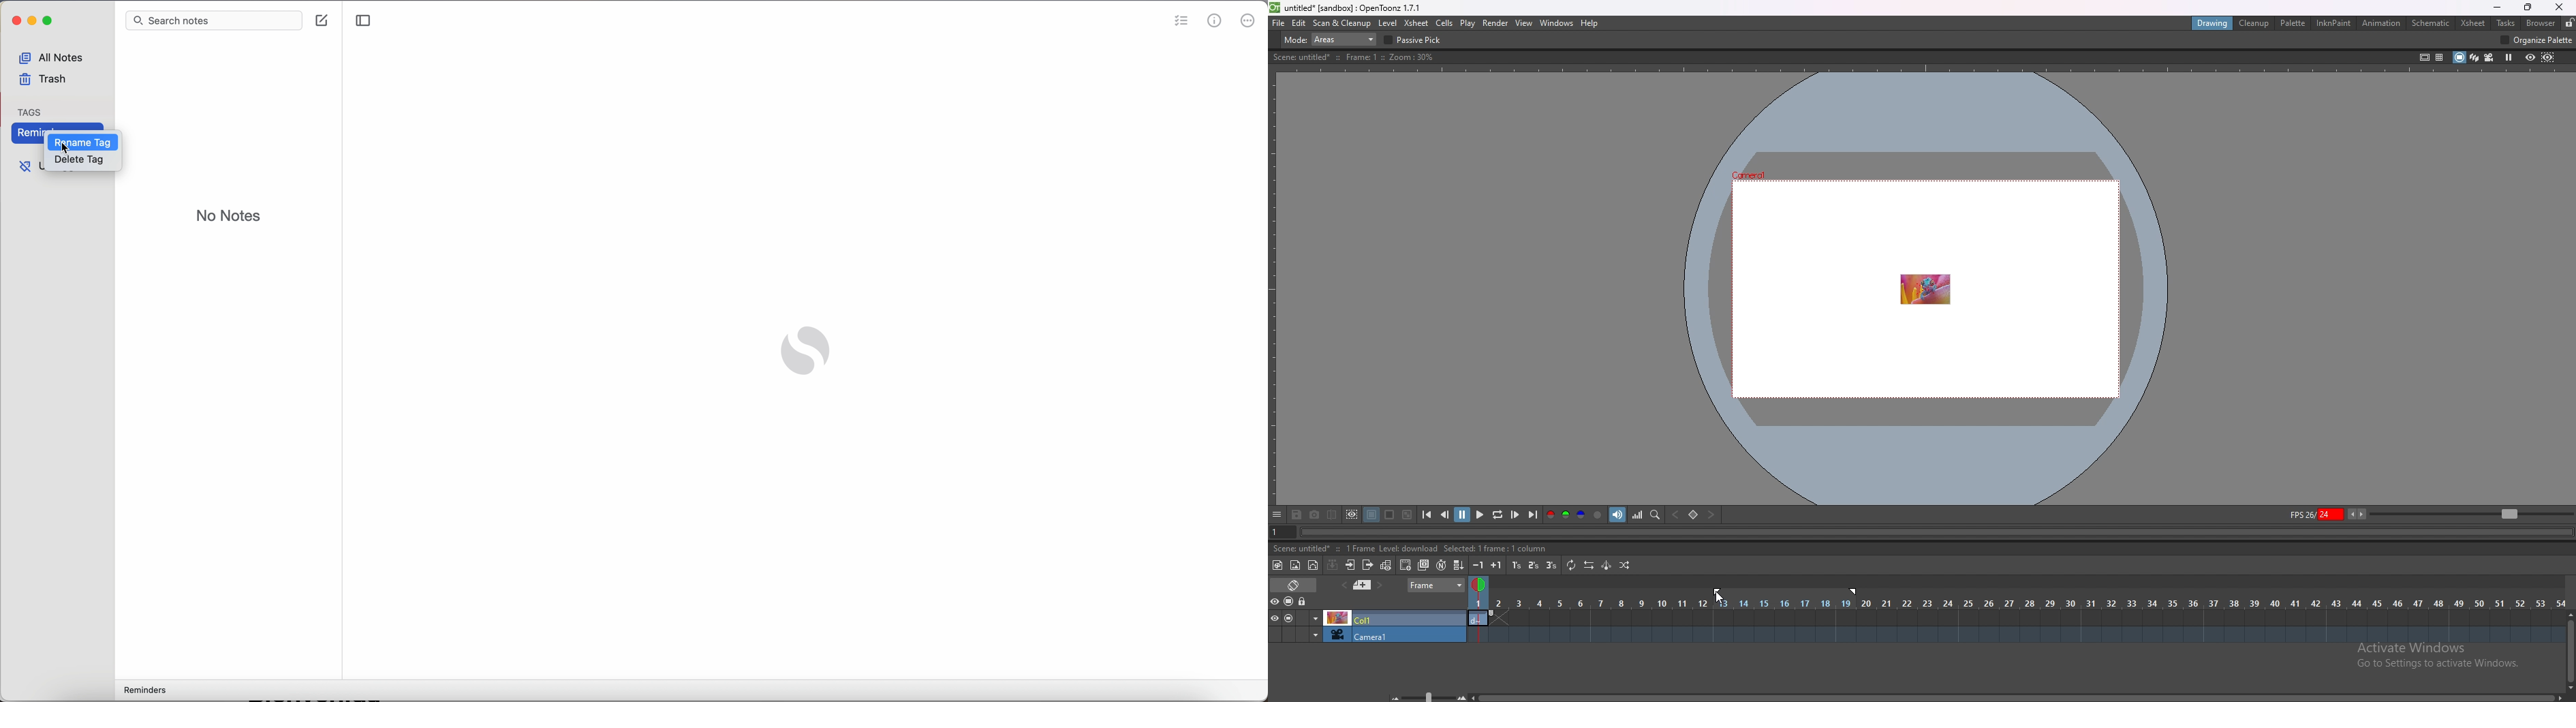 The image size is (2576, 728). Describe the element at coordinates (1348, 8) in the screenshot. I see `title` at that location.